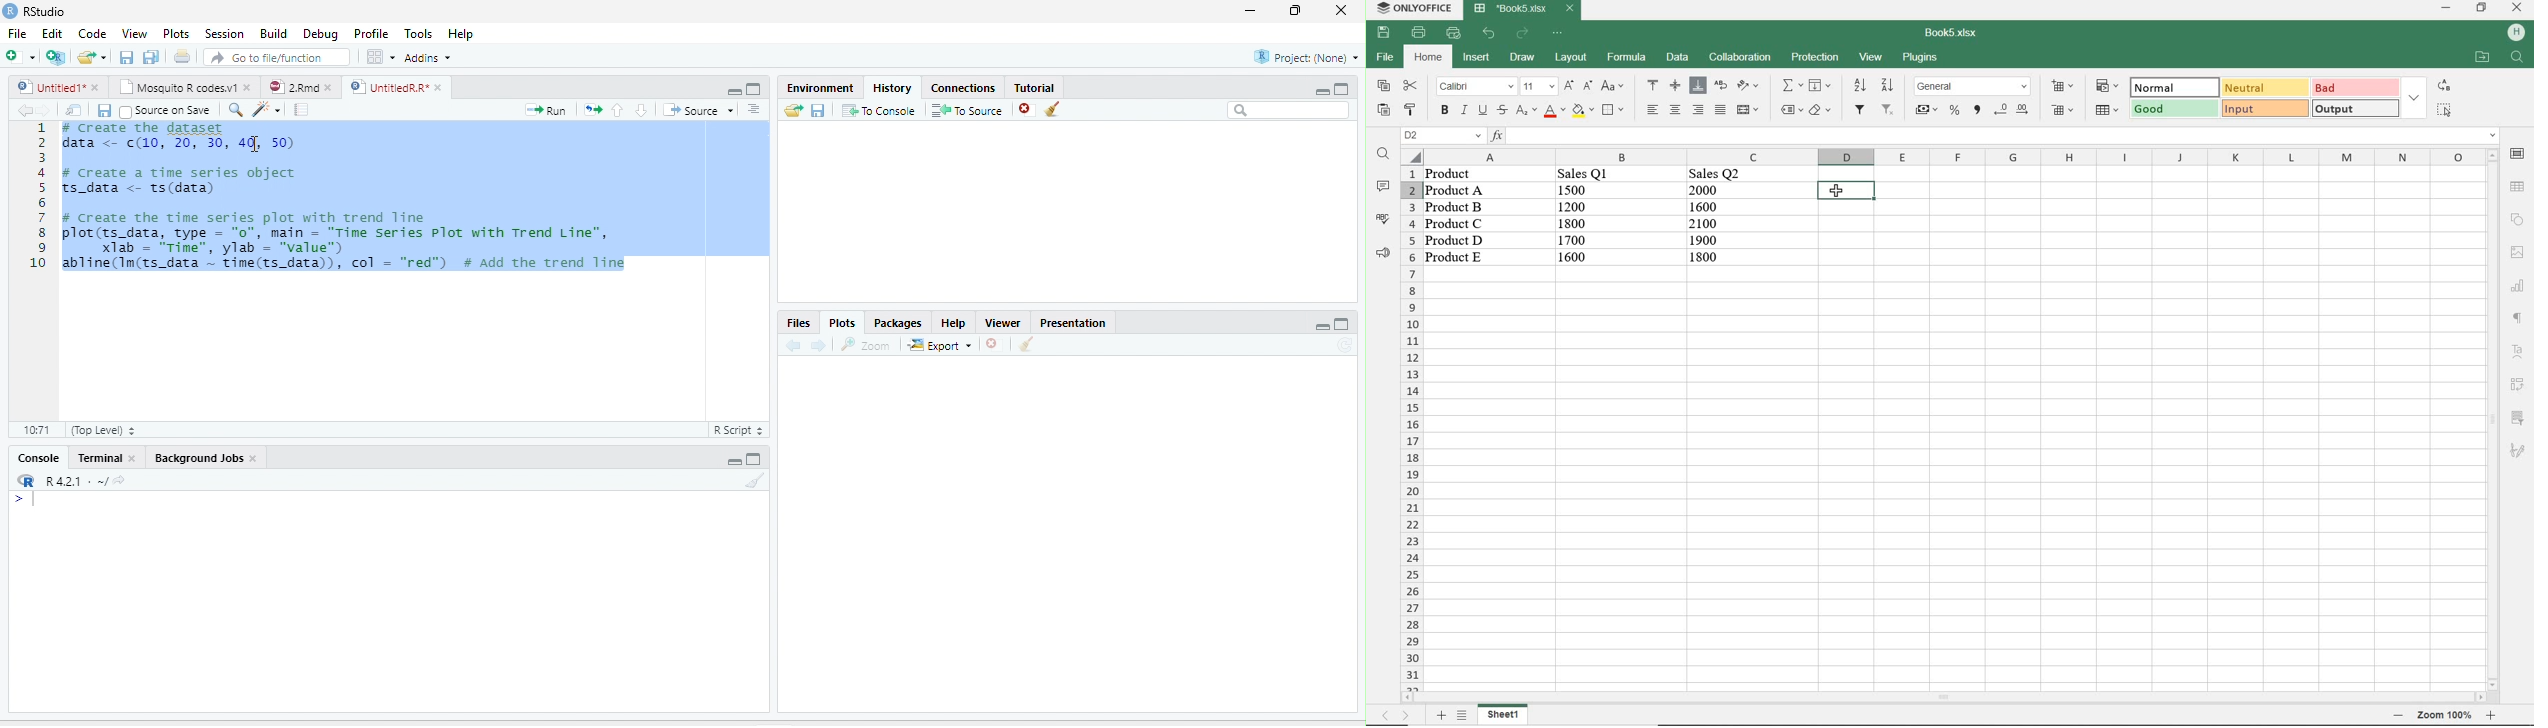 Image resolution: width=2548 pixels, height=728 pixels. What do you see at coordinates (617, 109) in the screenshot?
I see `Go to previous section/chunk` at bounding box center [617, 109].